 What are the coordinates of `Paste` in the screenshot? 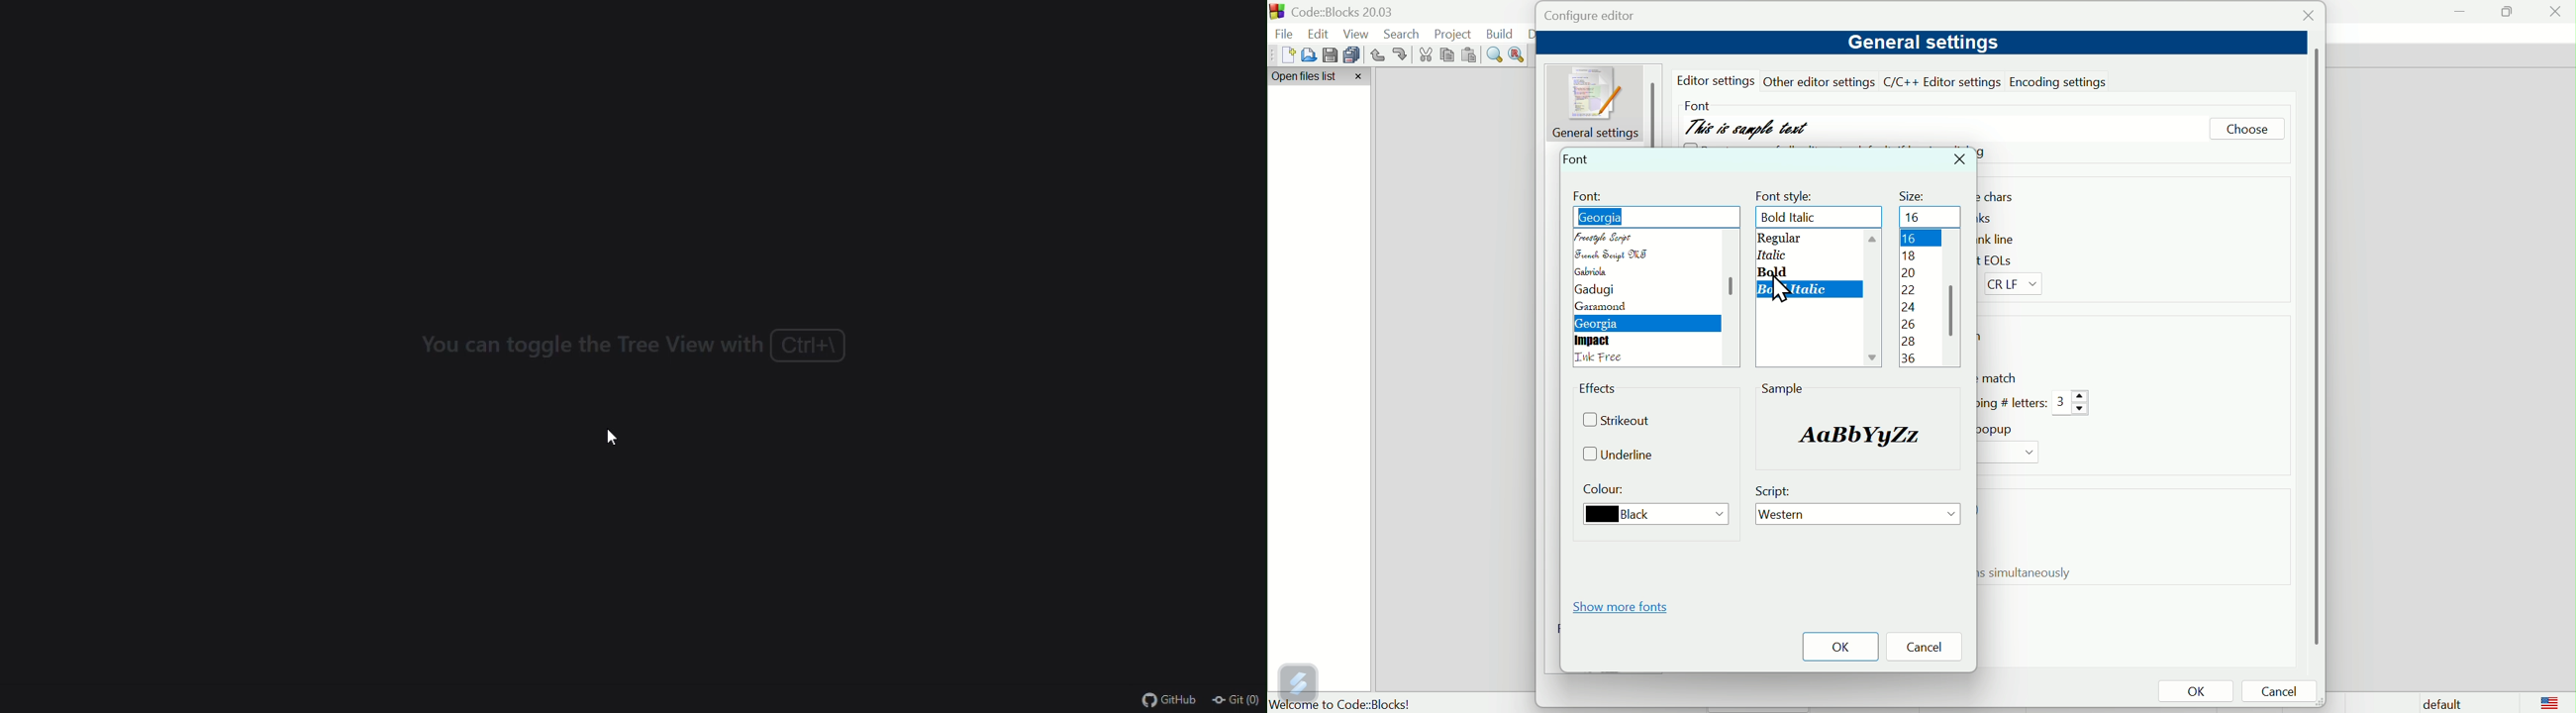 It's located at (1470, 55).